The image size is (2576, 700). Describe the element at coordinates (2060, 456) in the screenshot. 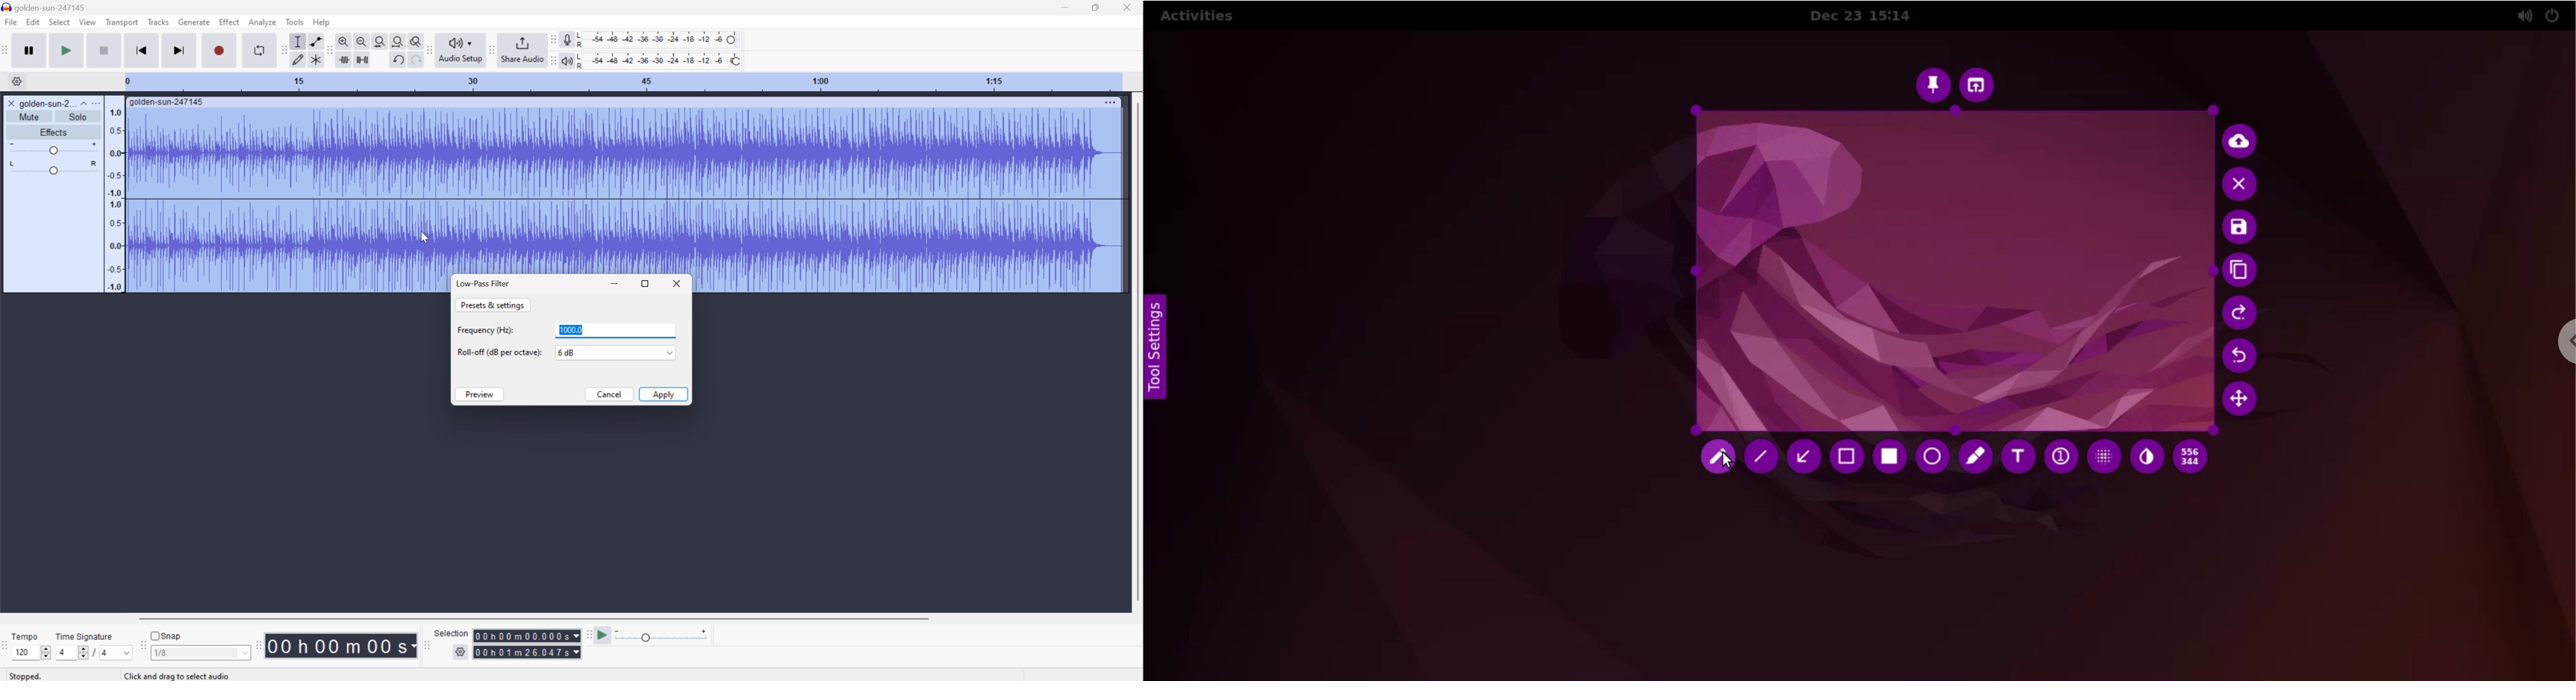

I see `auto increment` at that location.